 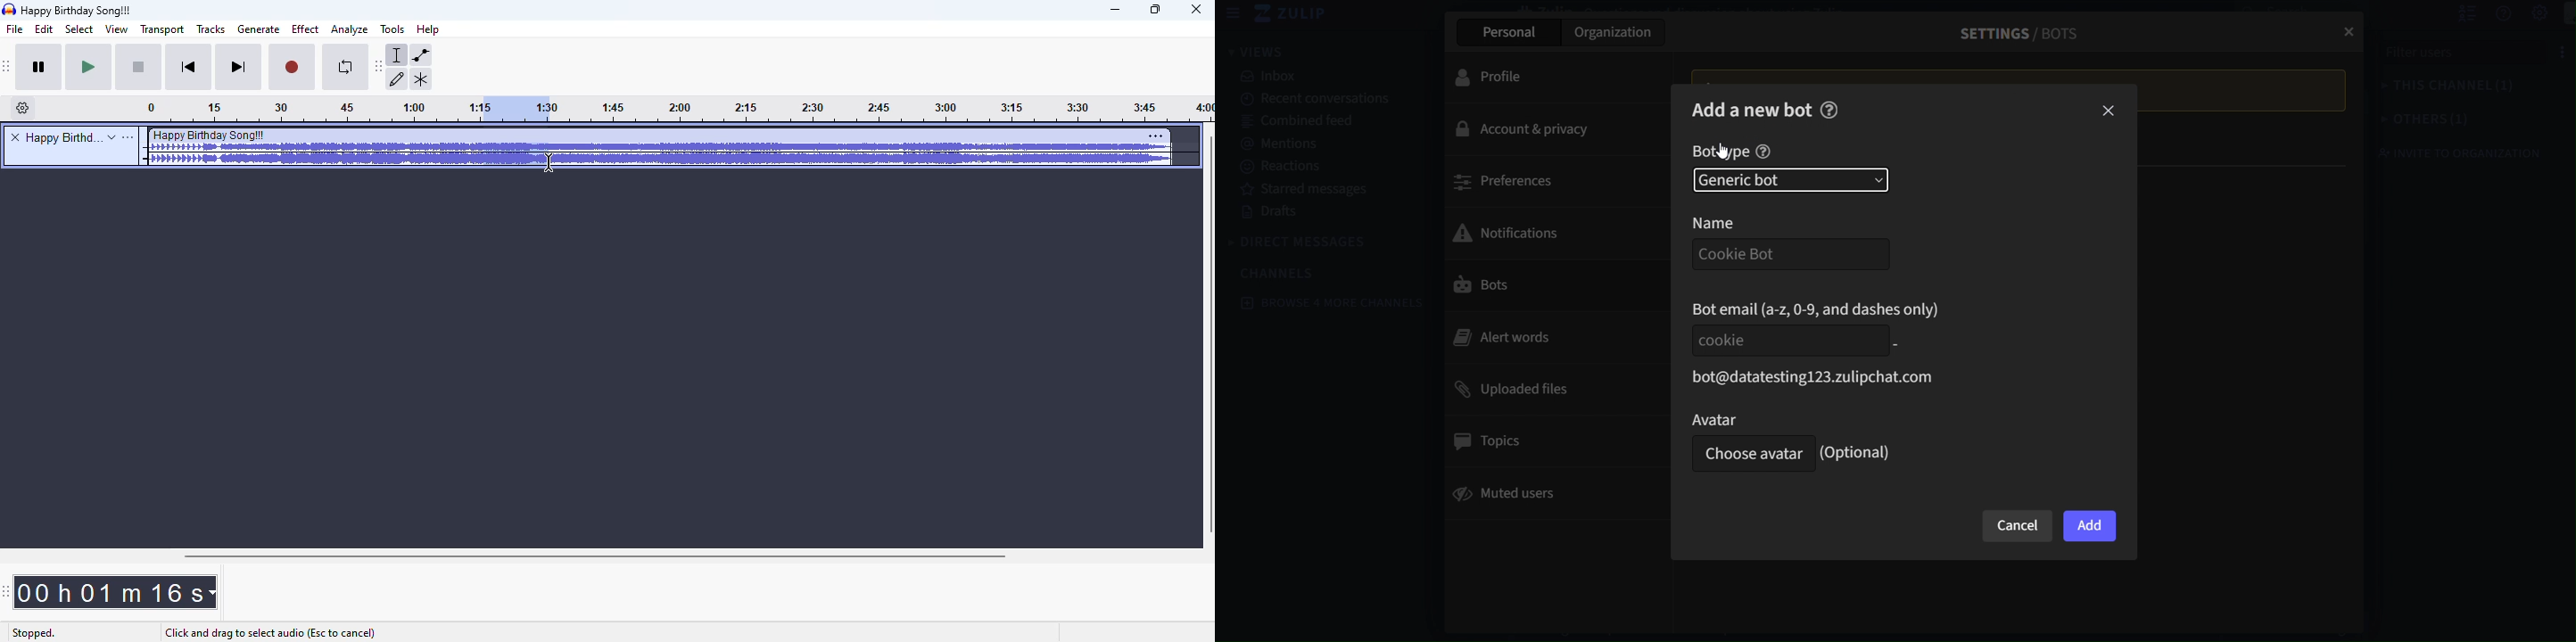 What do you see at coordinates (421, 79) in the screenshot?
I see `multi-tool` at bounding box center [421, 79].